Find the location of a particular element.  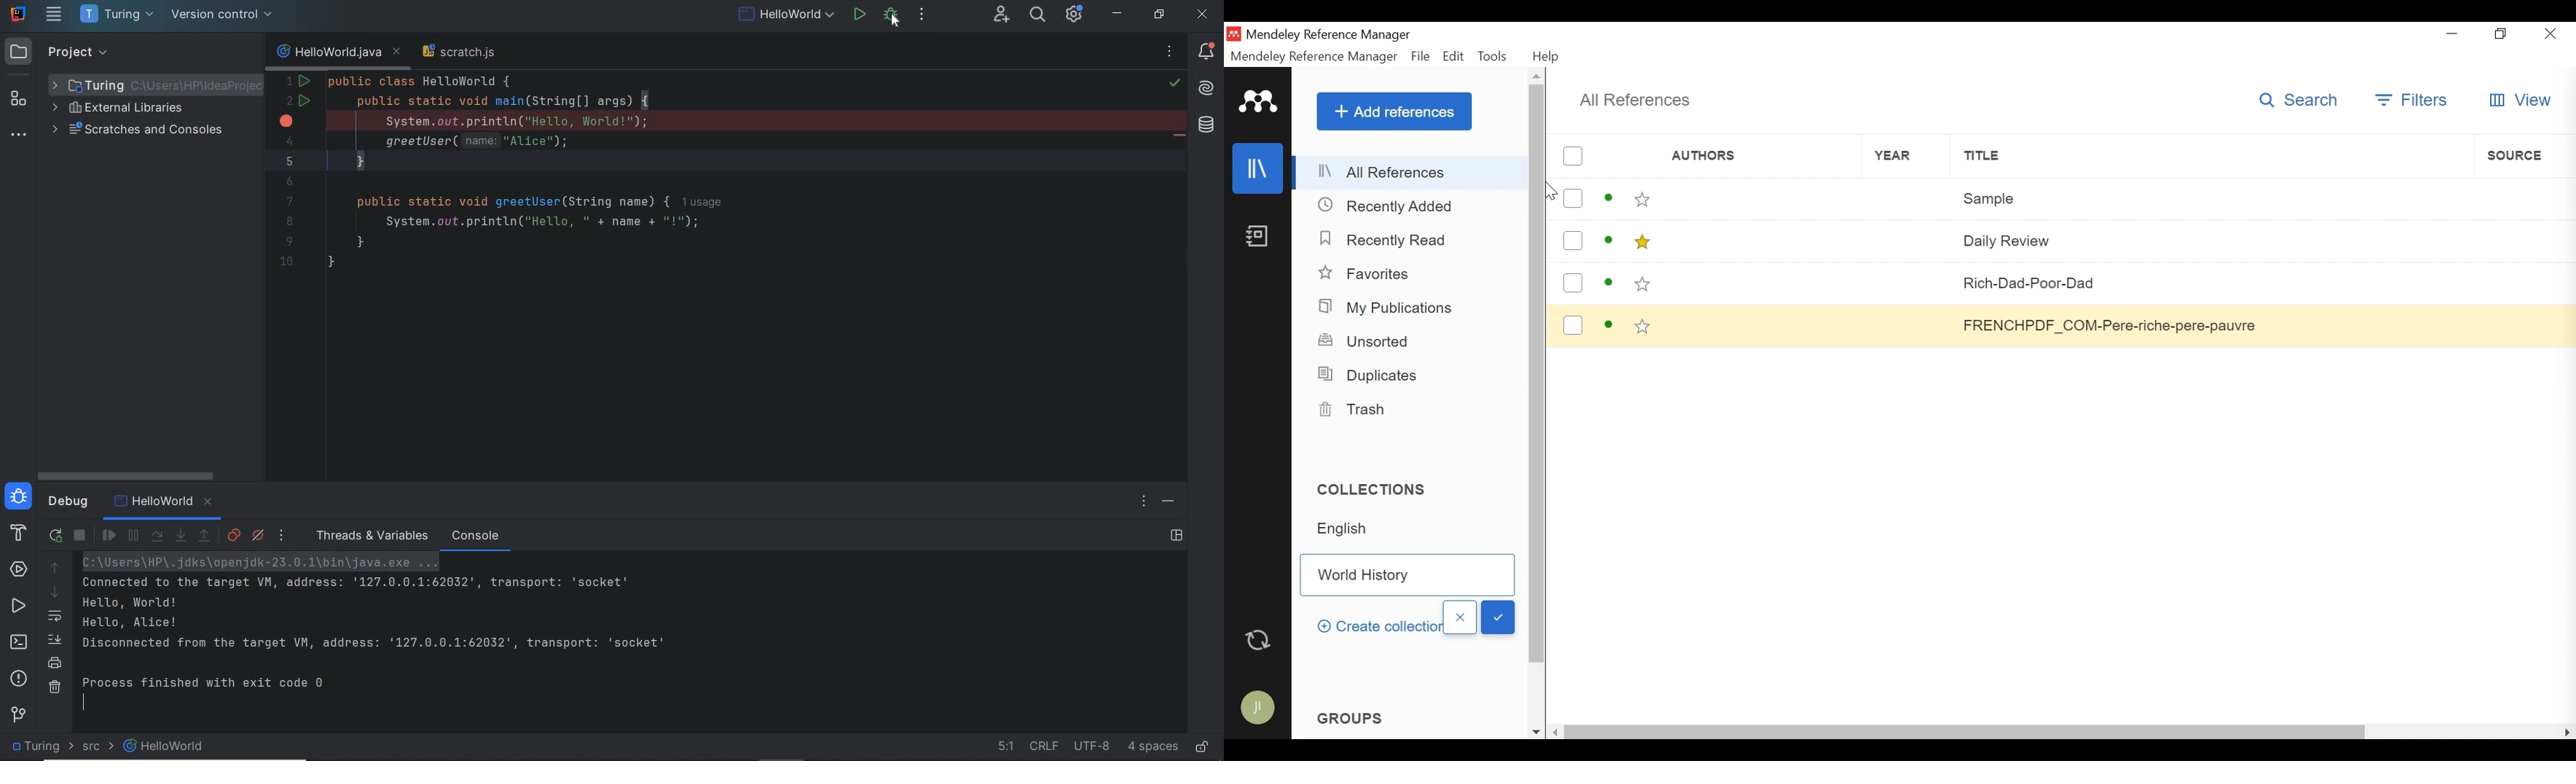

Toggle favorites is located at coordinates (1644, 328).